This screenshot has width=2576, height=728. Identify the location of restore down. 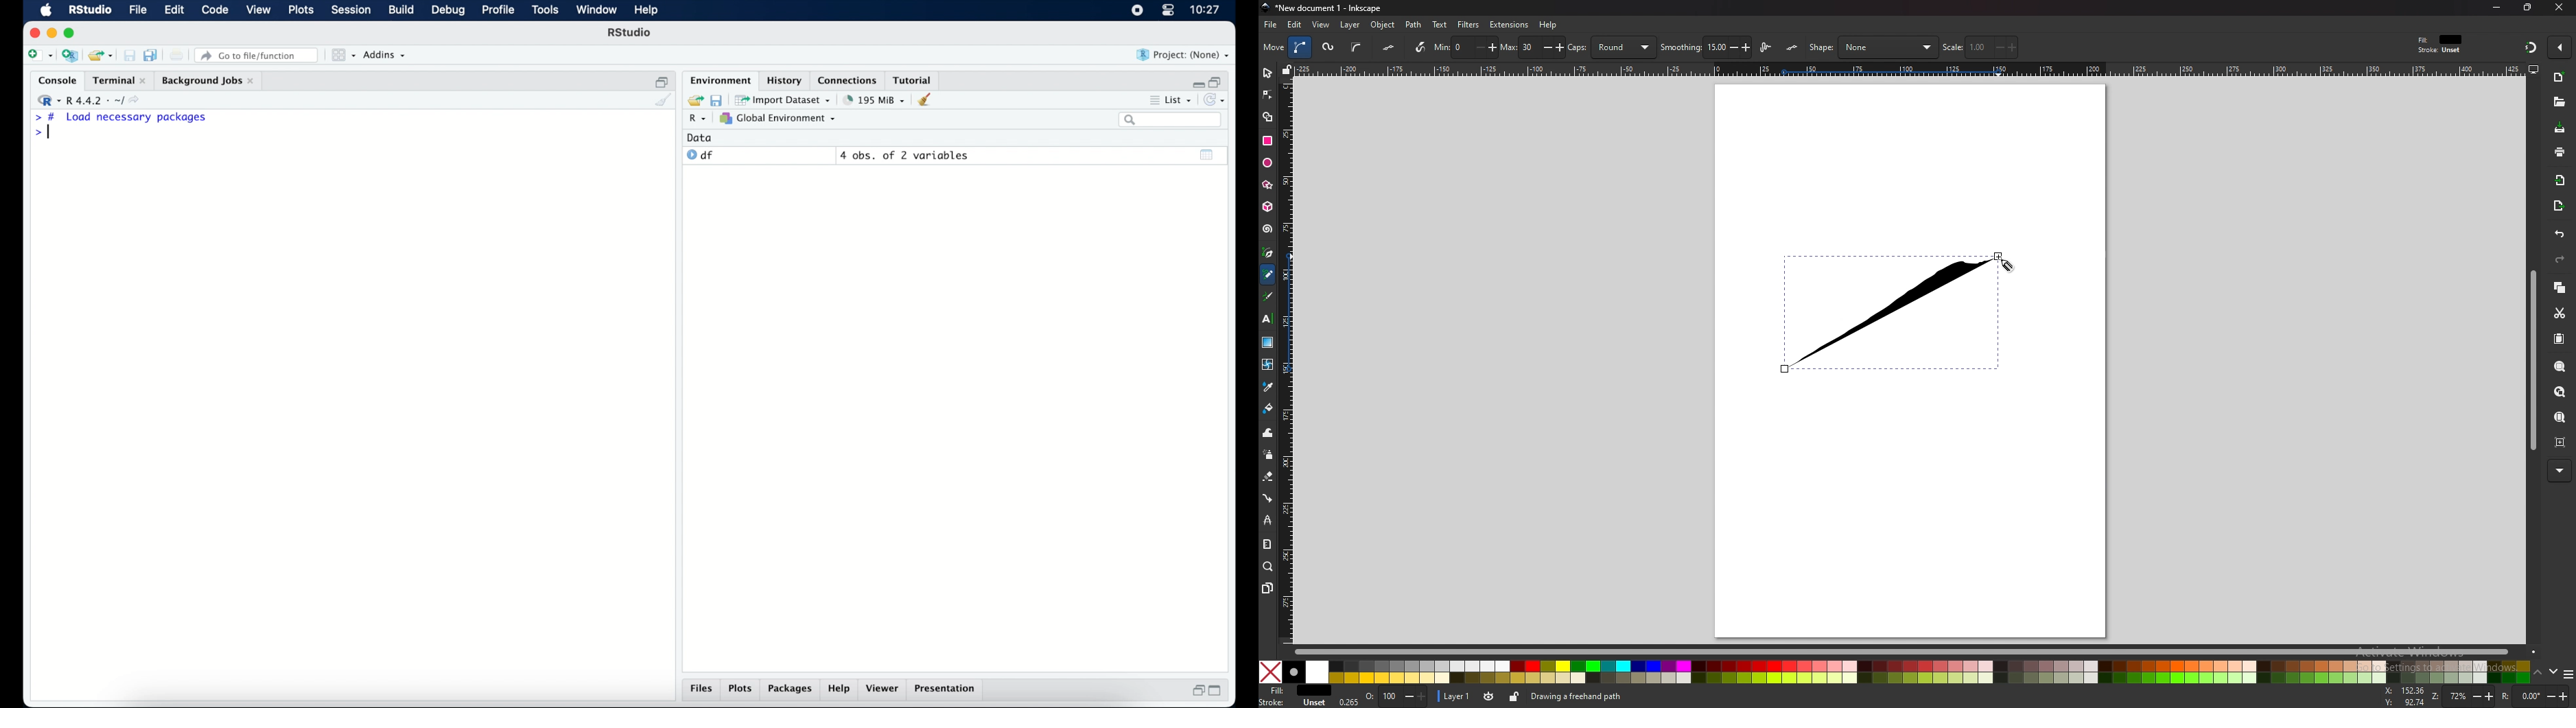
(1197, 692).